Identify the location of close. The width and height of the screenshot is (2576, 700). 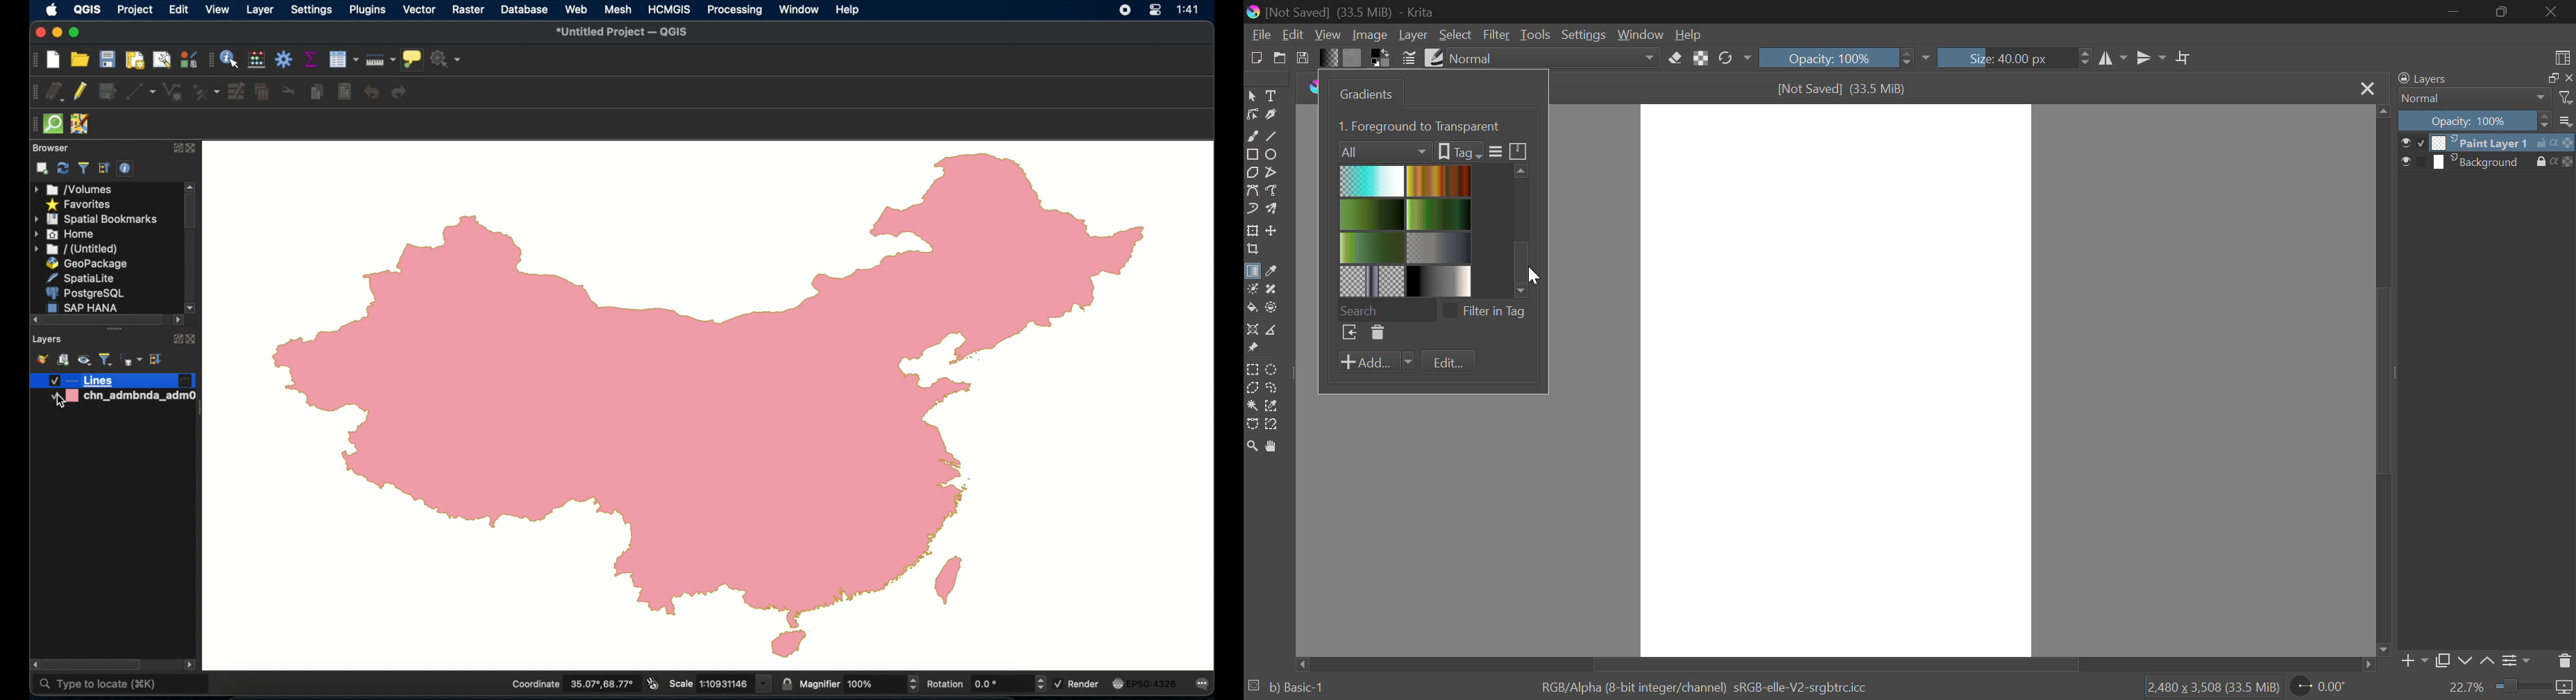
(2568, 78).